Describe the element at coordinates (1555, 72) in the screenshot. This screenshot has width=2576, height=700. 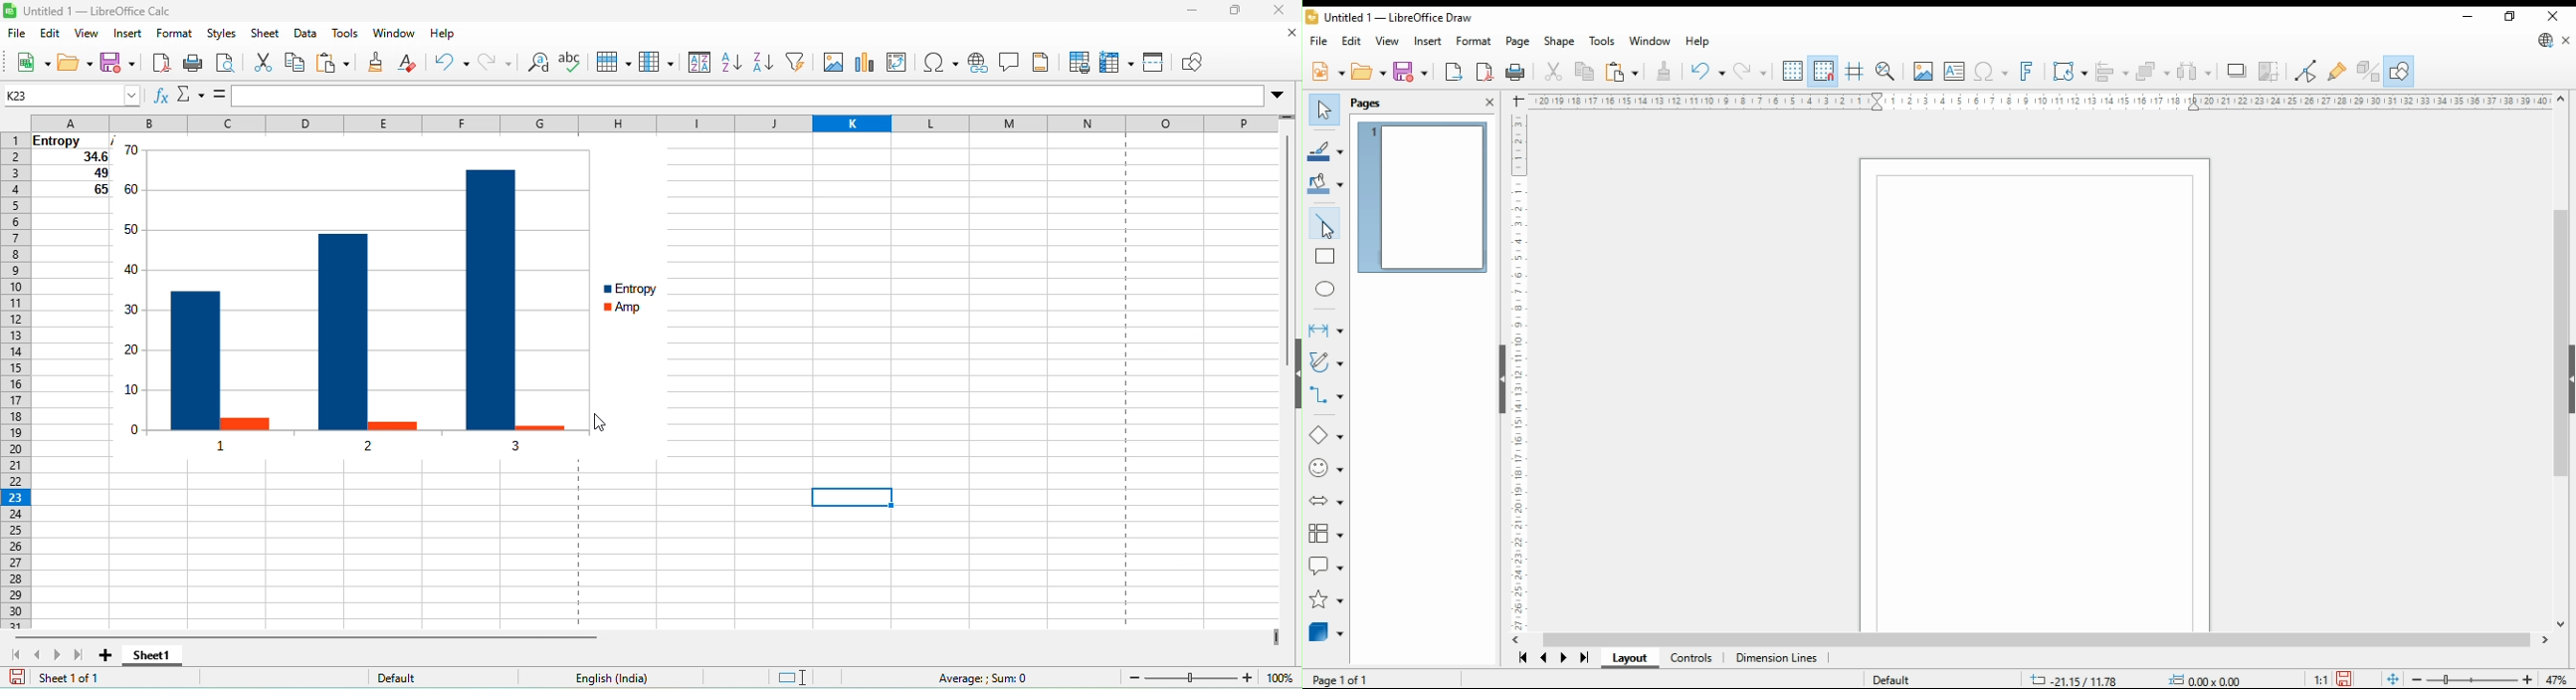
I see `cut` at that location.